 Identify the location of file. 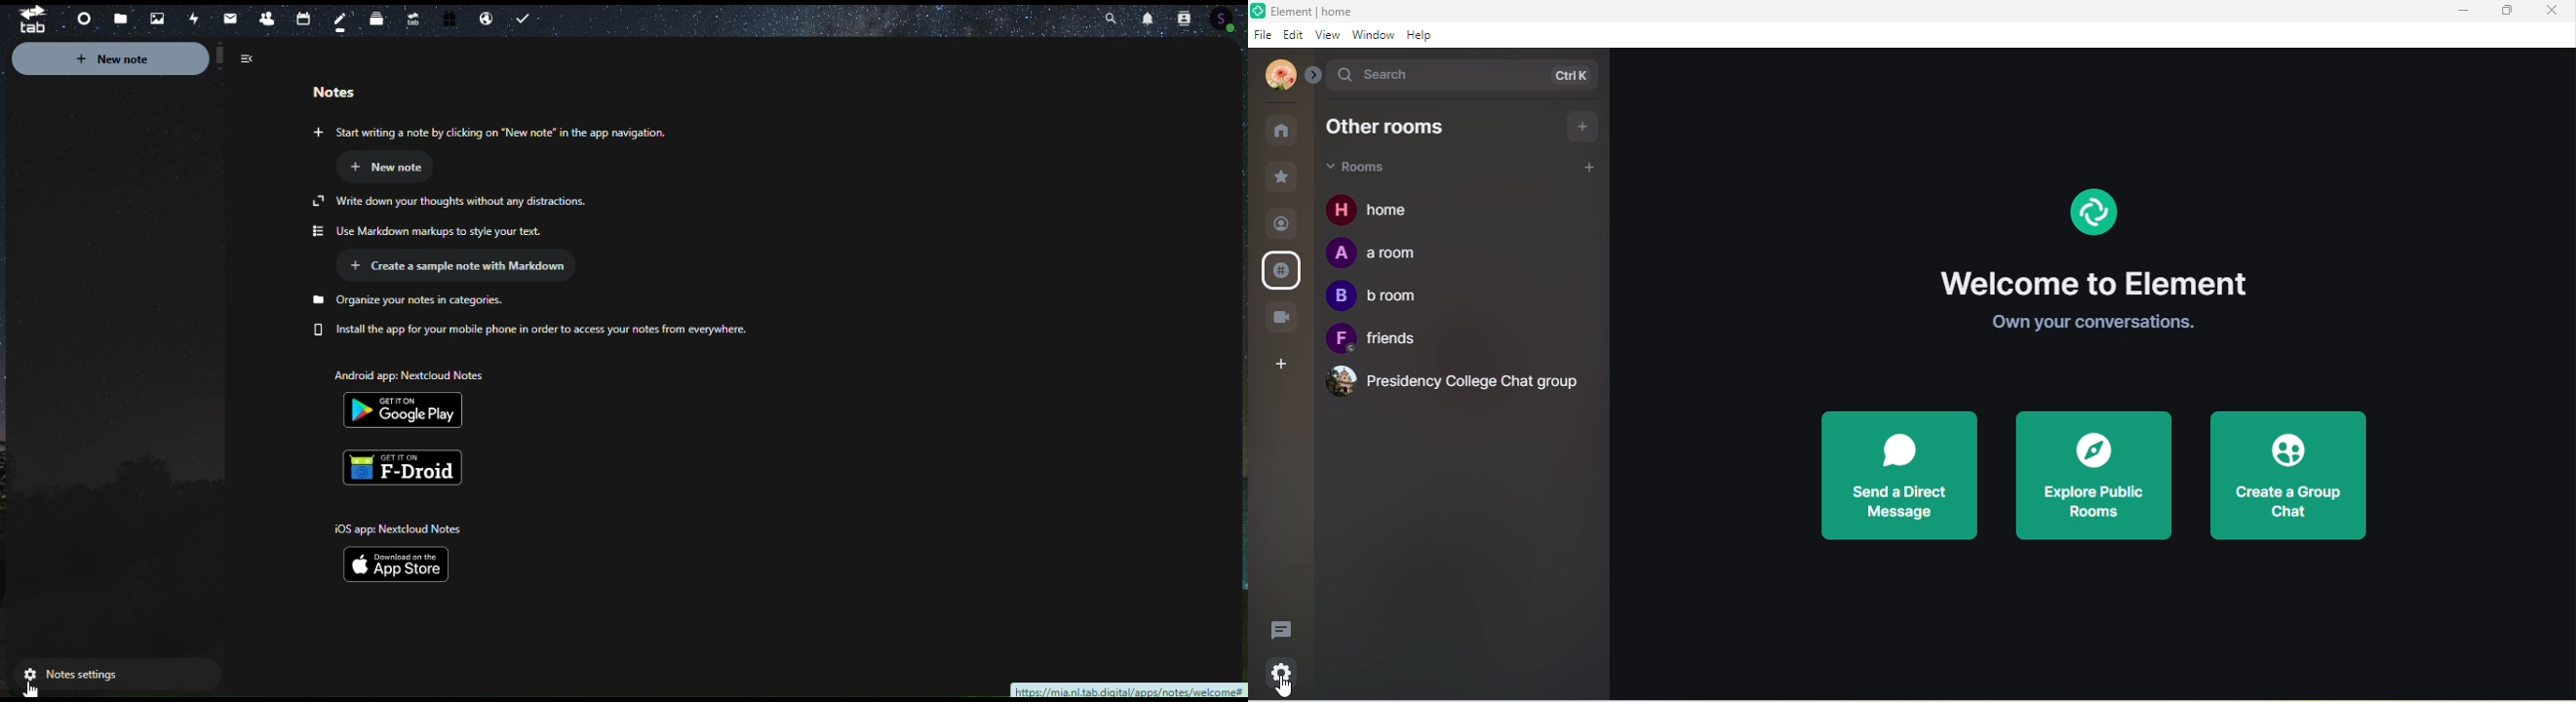
(1265, 37).